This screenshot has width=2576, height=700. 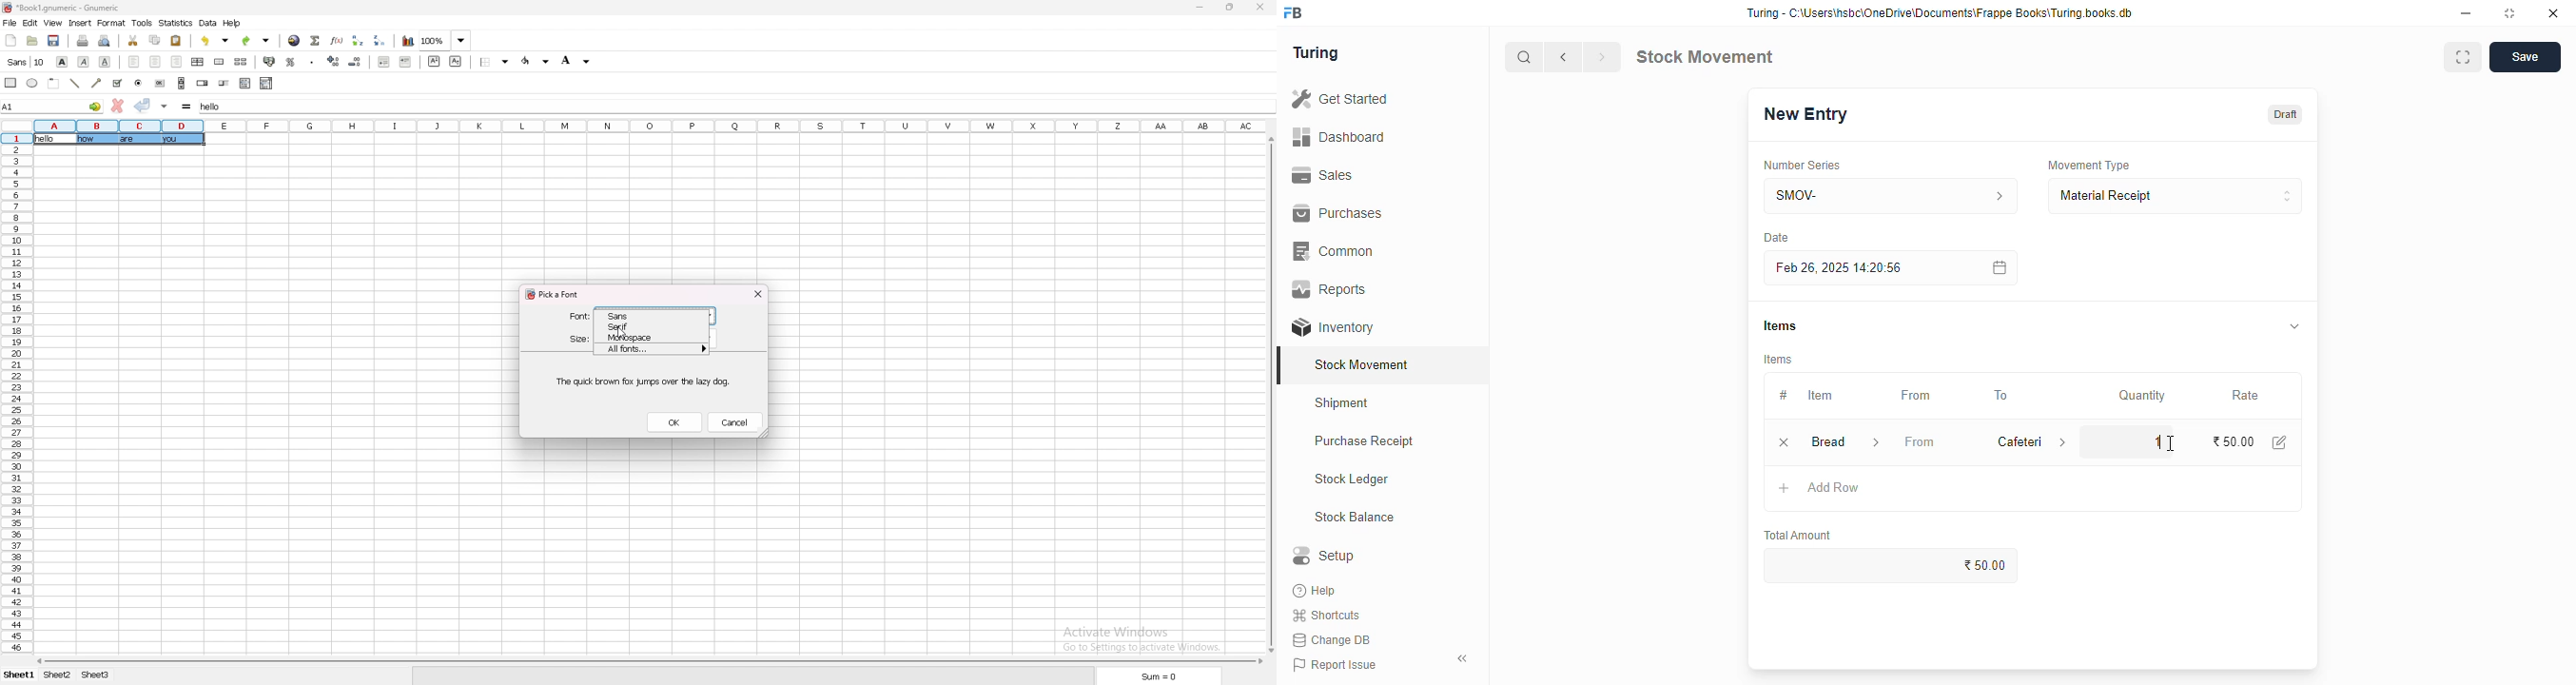 What do you see at coordinates (219, 62) in the screenshot?
I see `merge cells` at bounding box center [219, 62].